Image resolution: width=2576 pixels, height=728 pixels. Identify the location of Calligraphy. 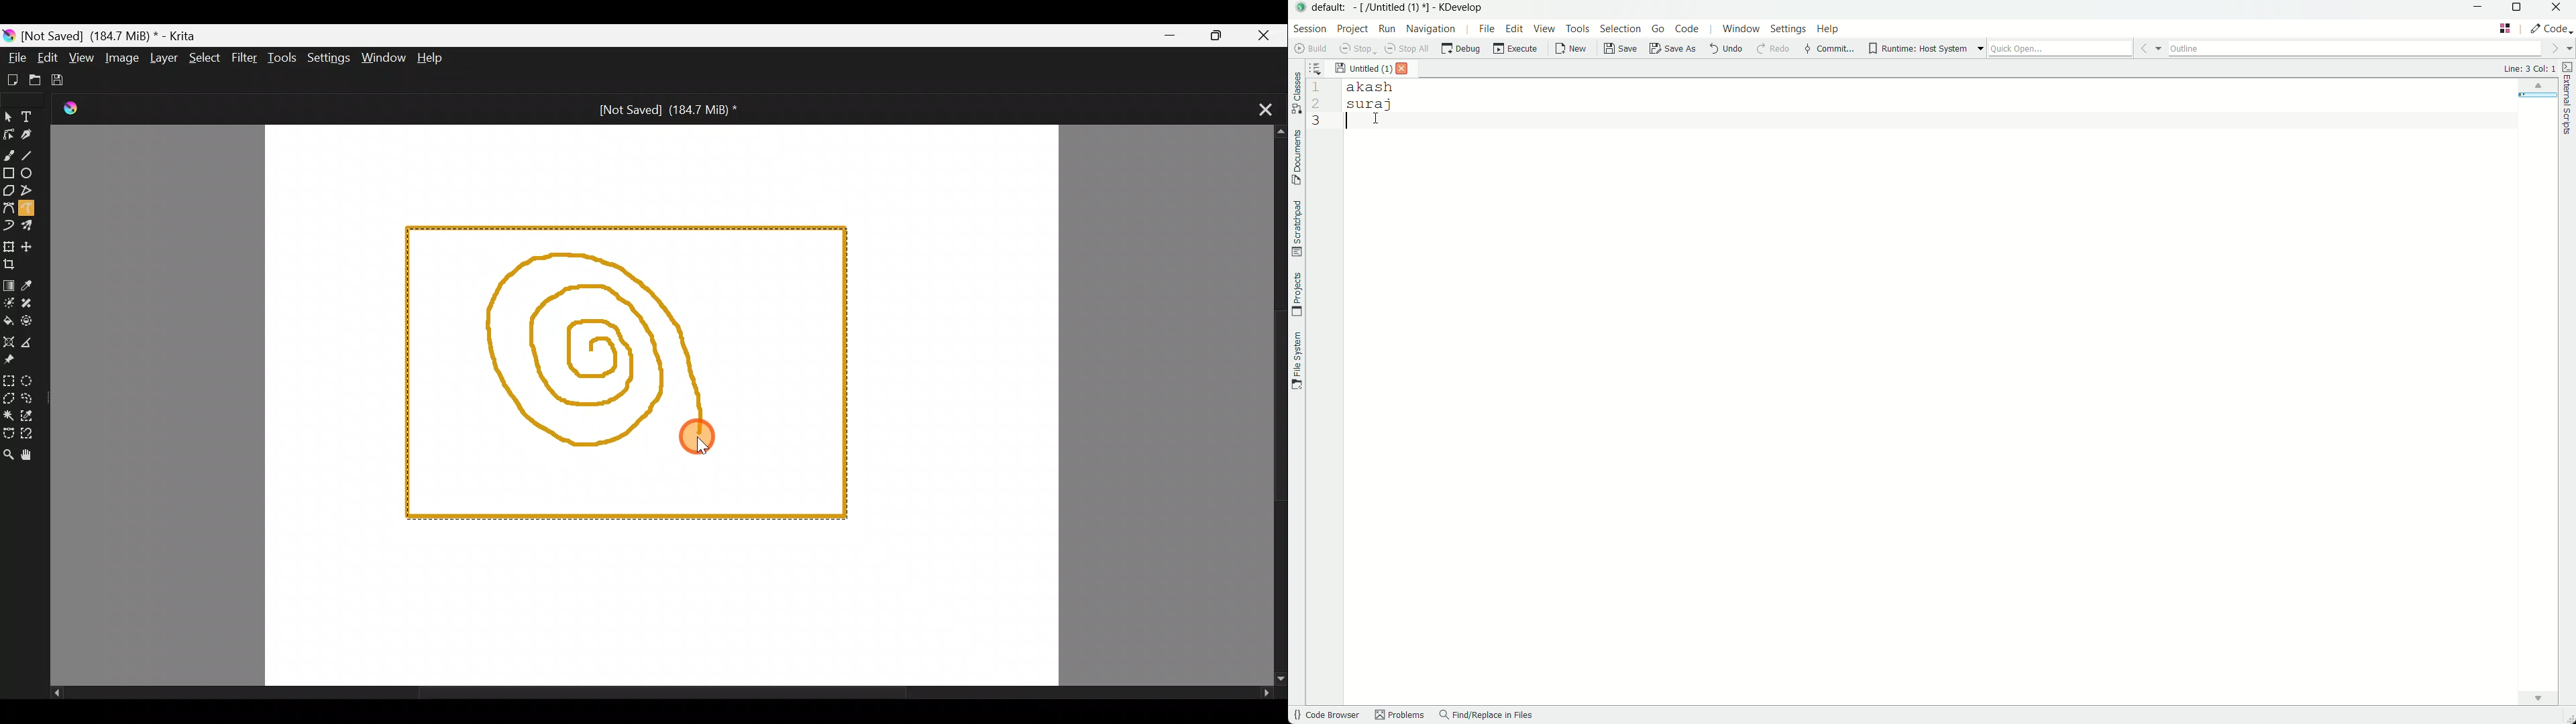
(28, 135).